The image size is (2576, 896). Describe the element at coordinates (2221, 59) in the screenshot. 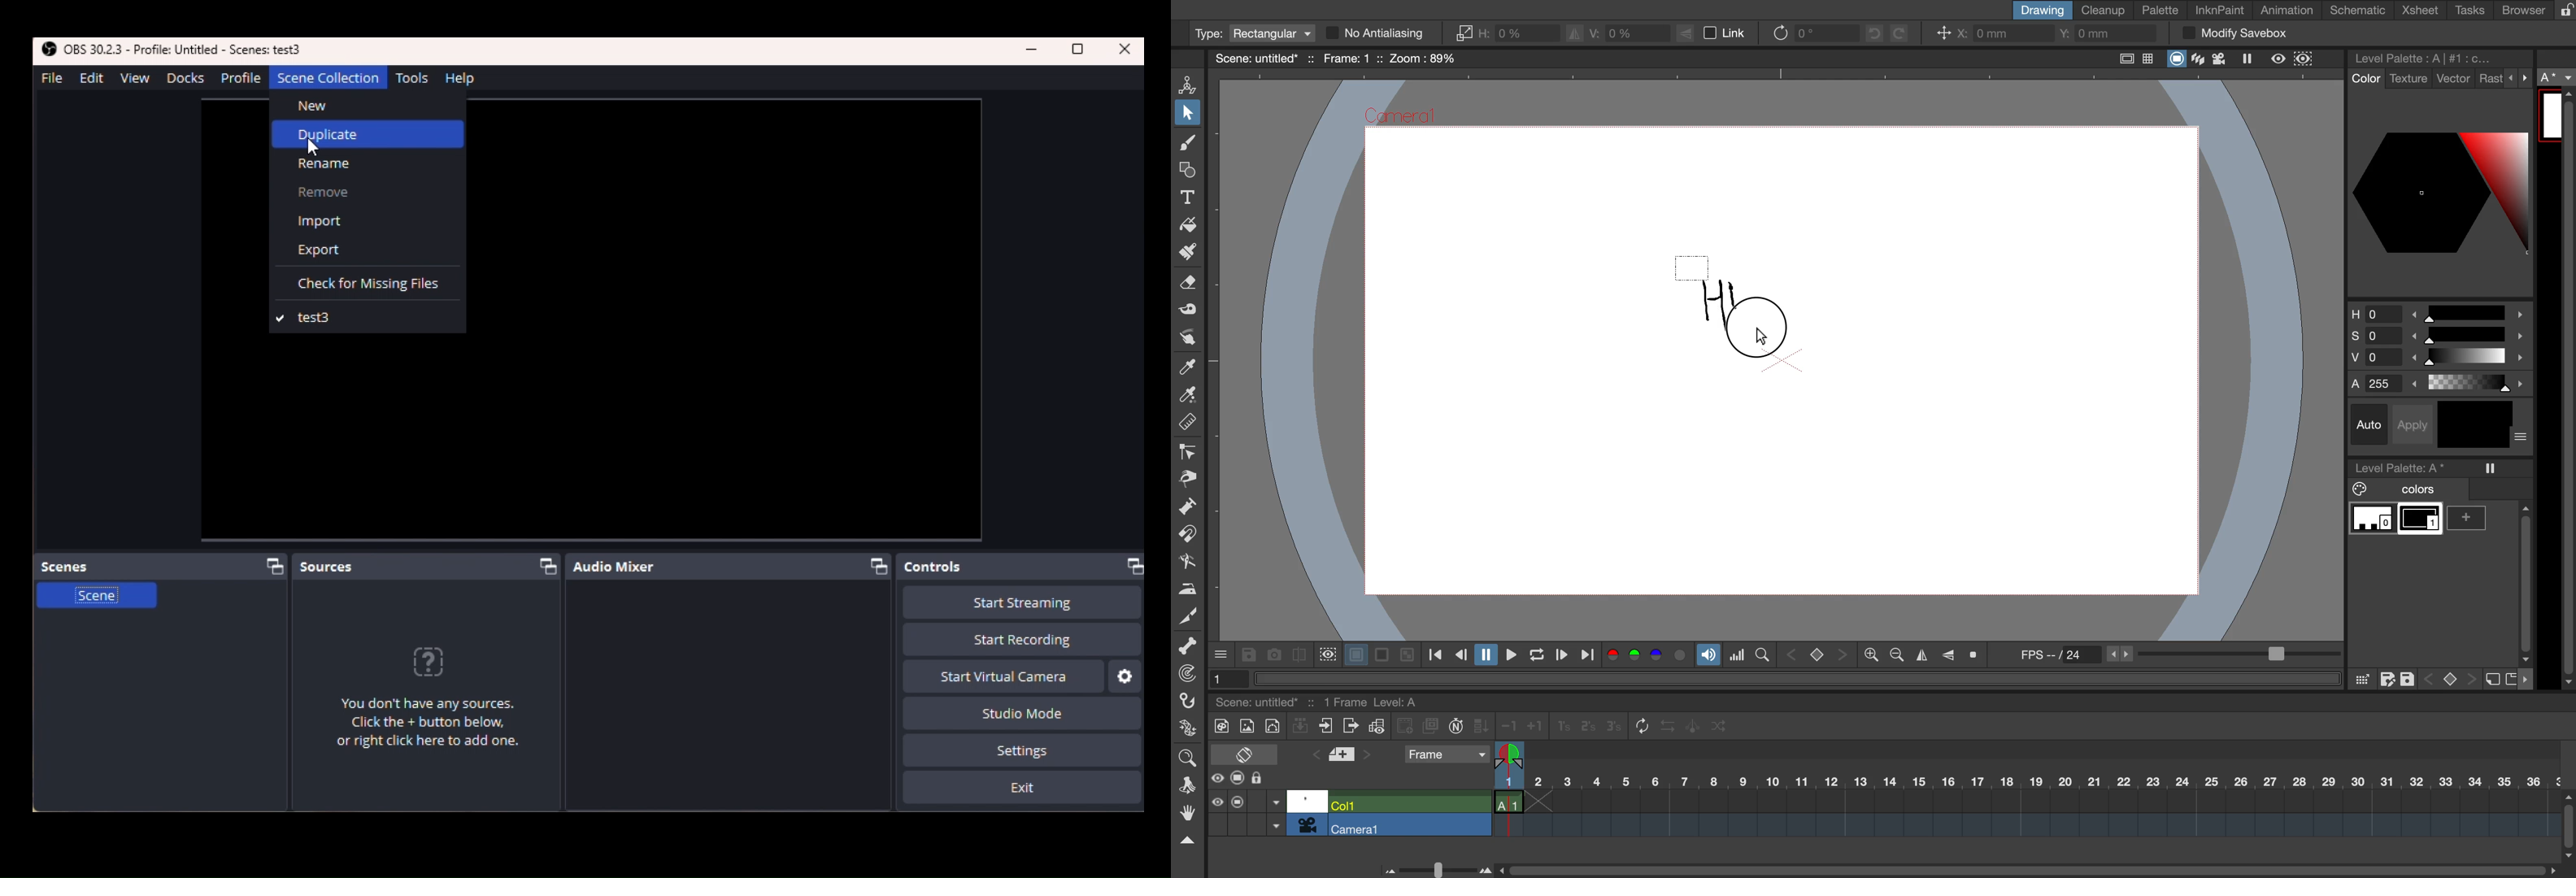

I see `camera view` at that location.